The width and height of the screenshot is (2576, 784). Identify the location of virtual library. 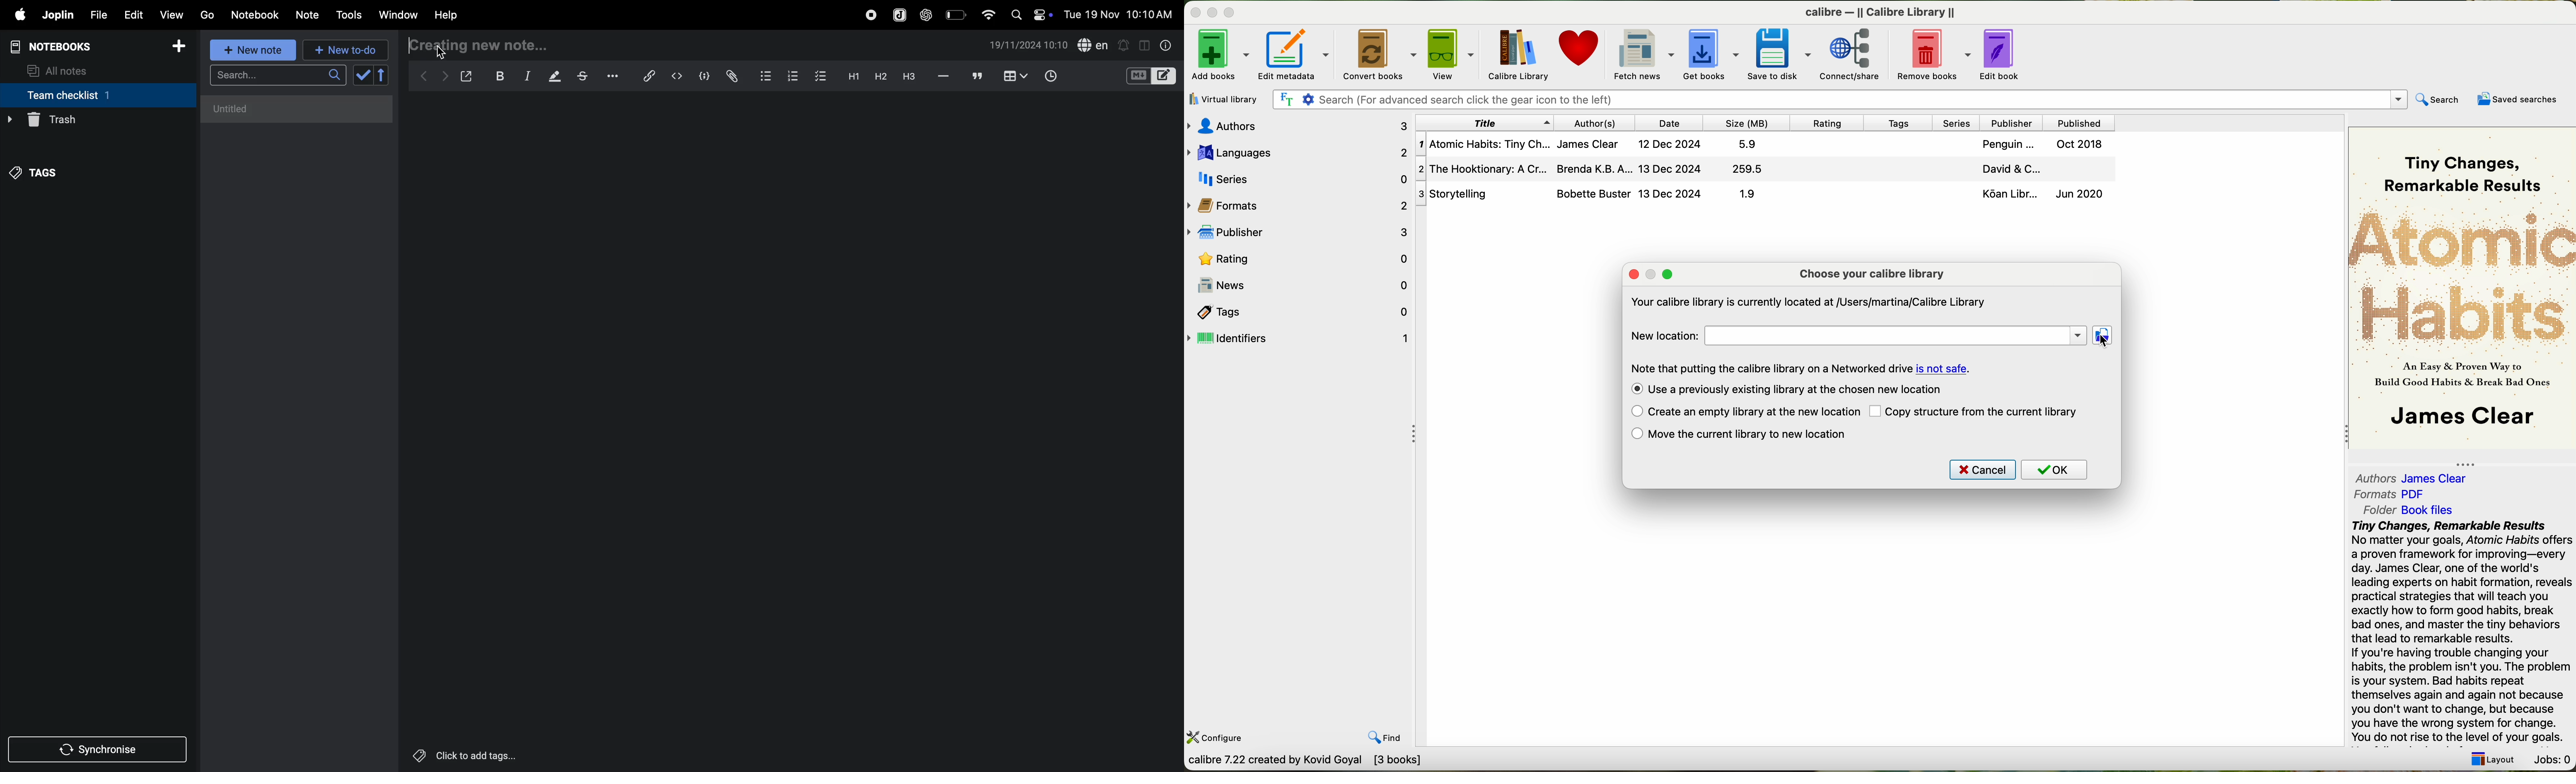
(1225, 99).